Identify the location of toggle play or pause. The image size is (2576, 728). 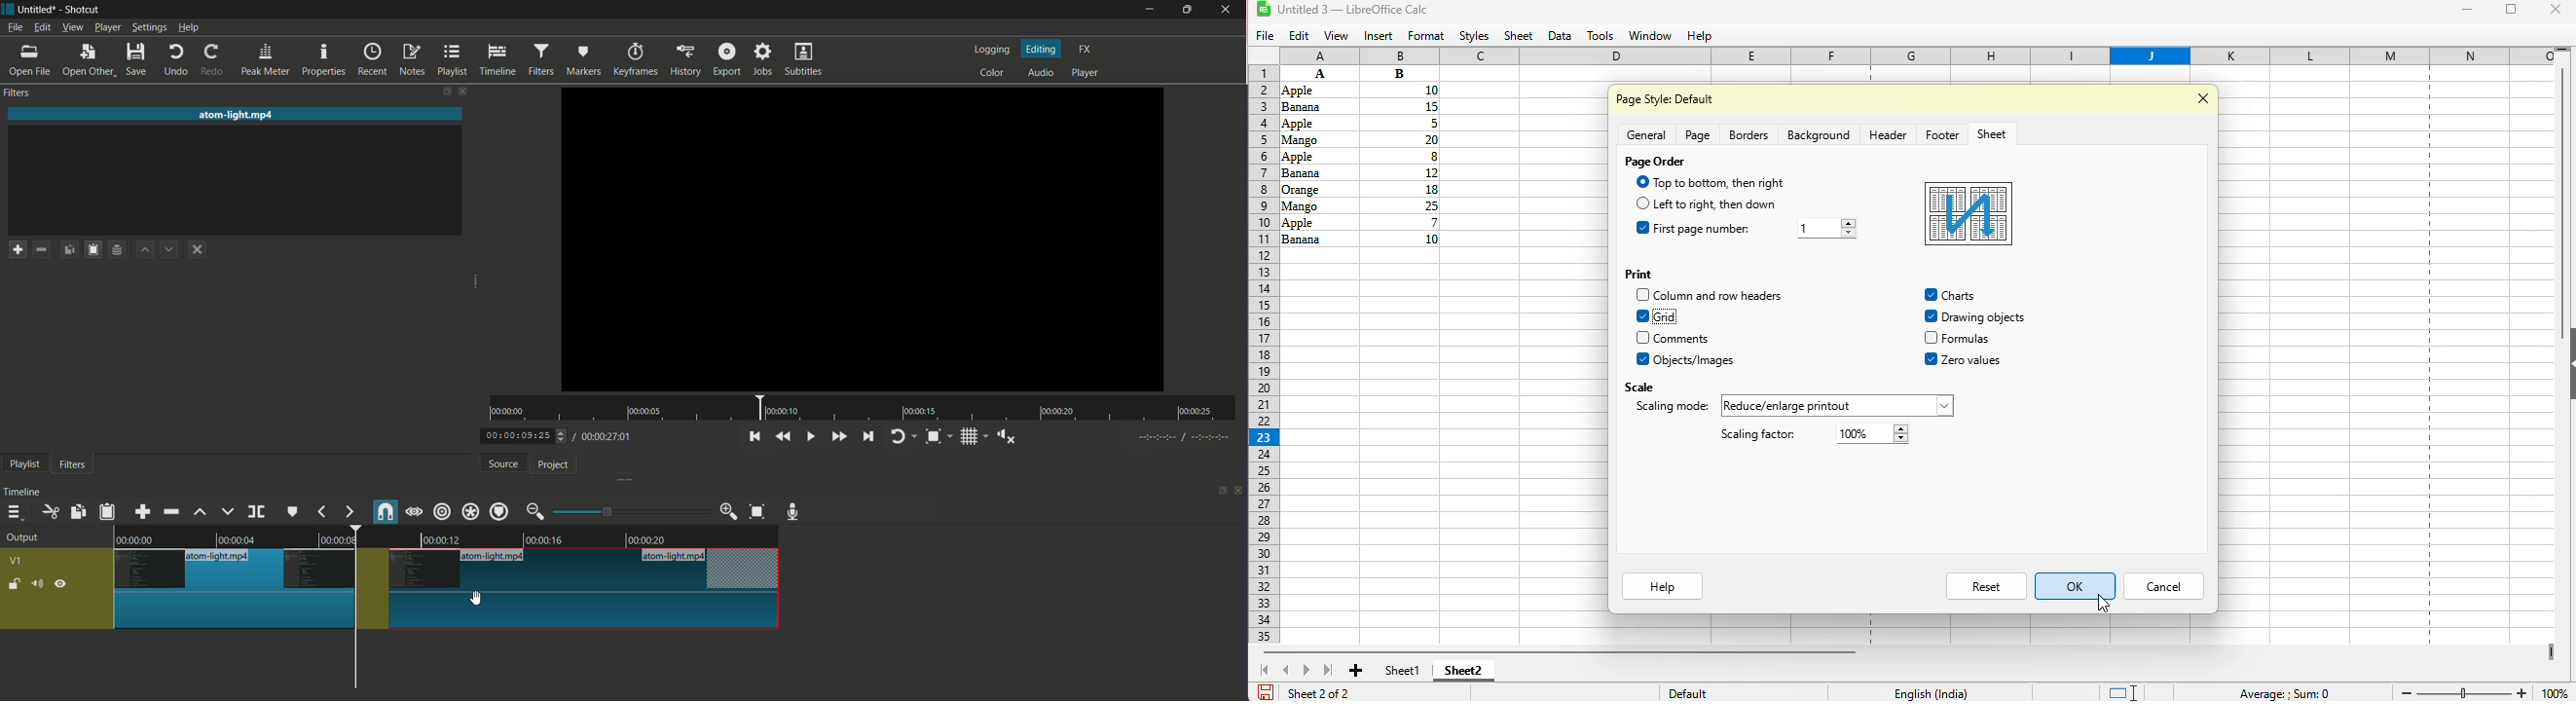
(809, 435).